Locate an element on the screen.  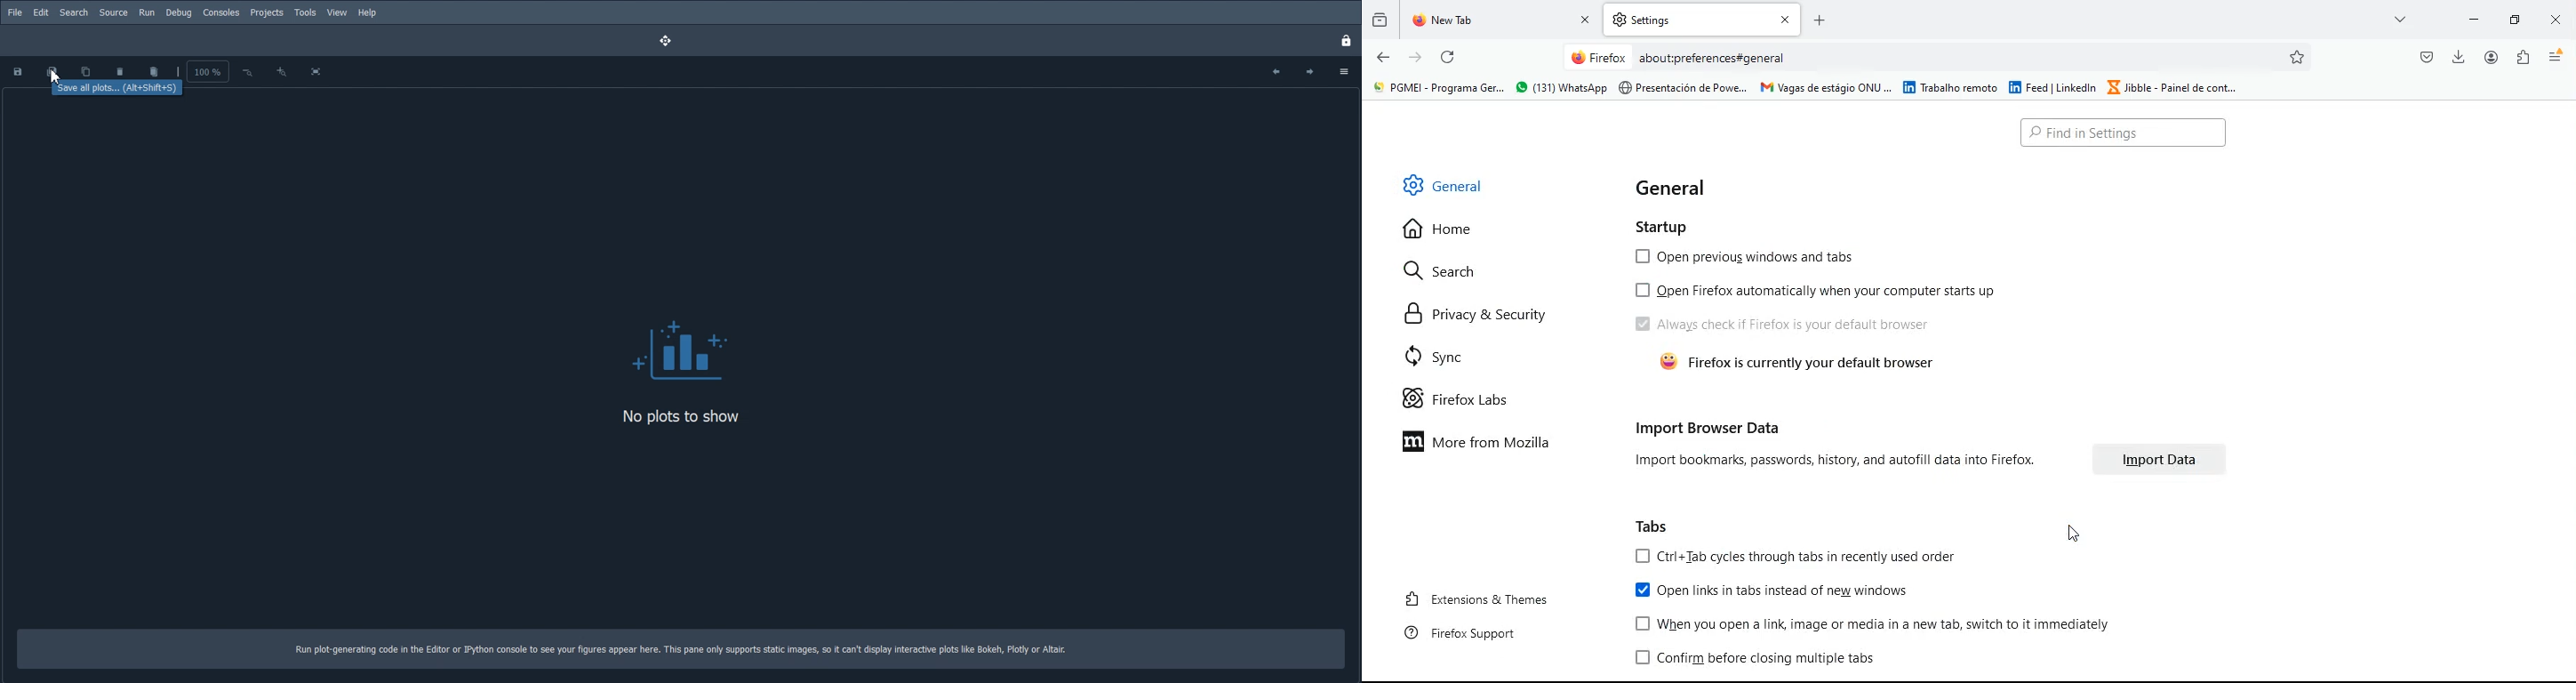
startup is located at coordinates (1666, 224).